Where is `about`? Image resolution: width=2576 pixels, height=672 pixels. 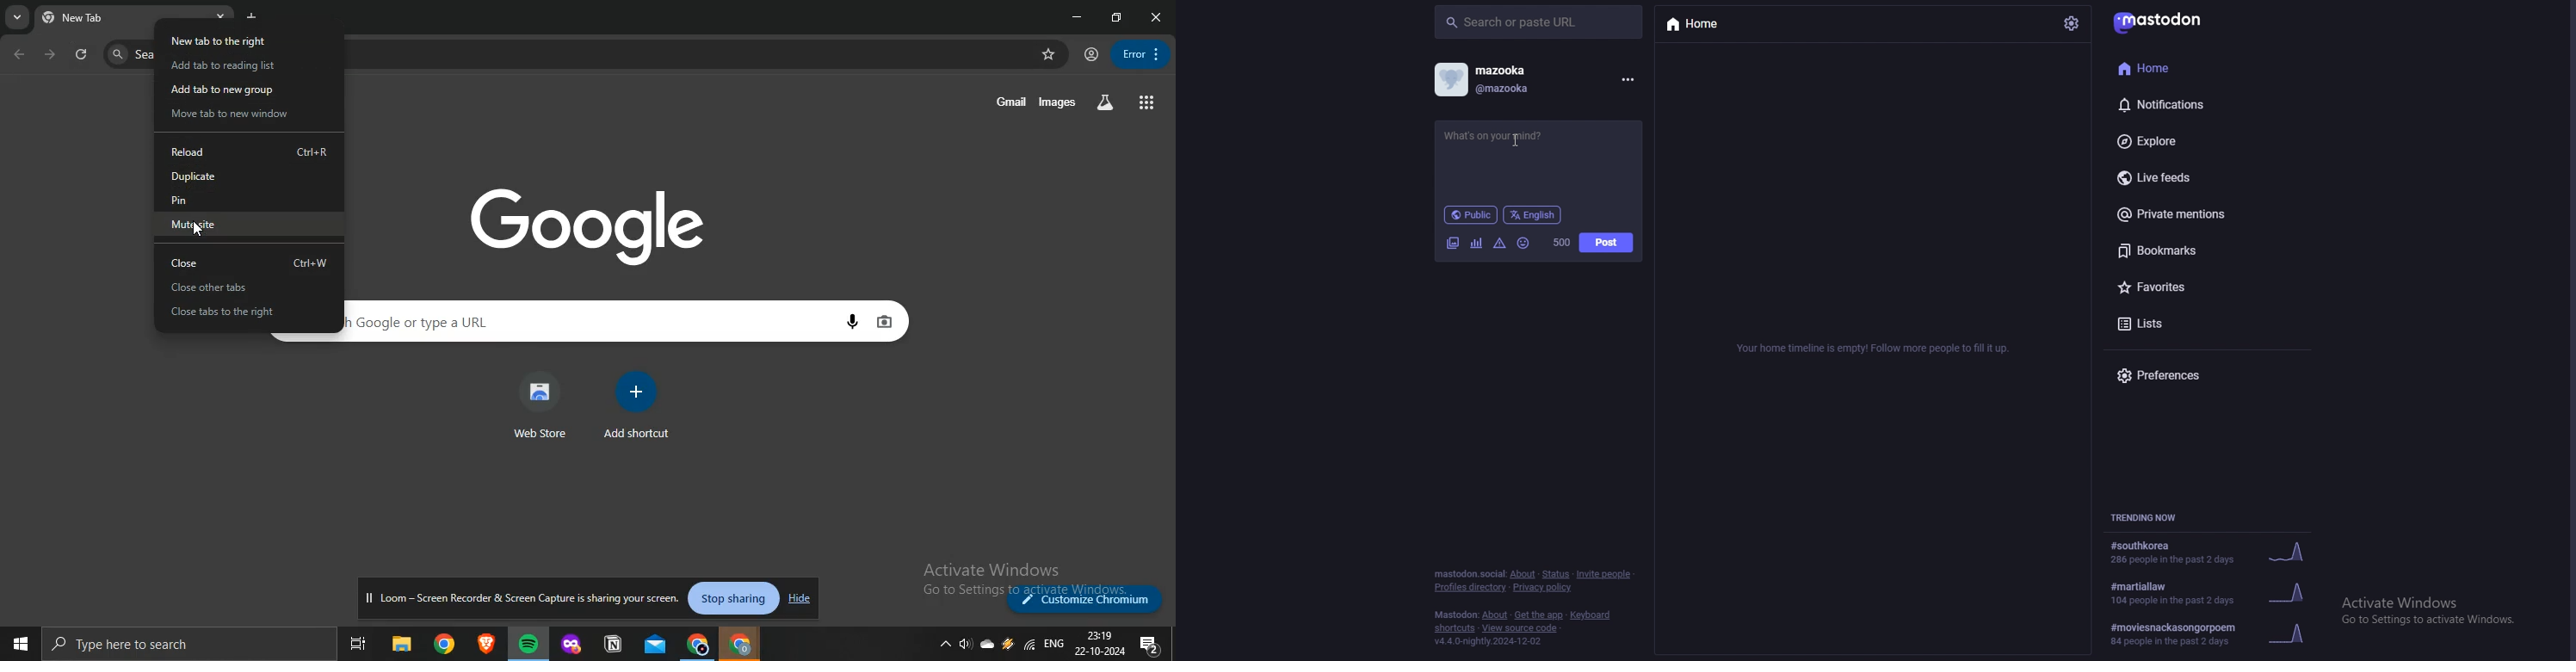 about is located at coordinates (1495, 615).